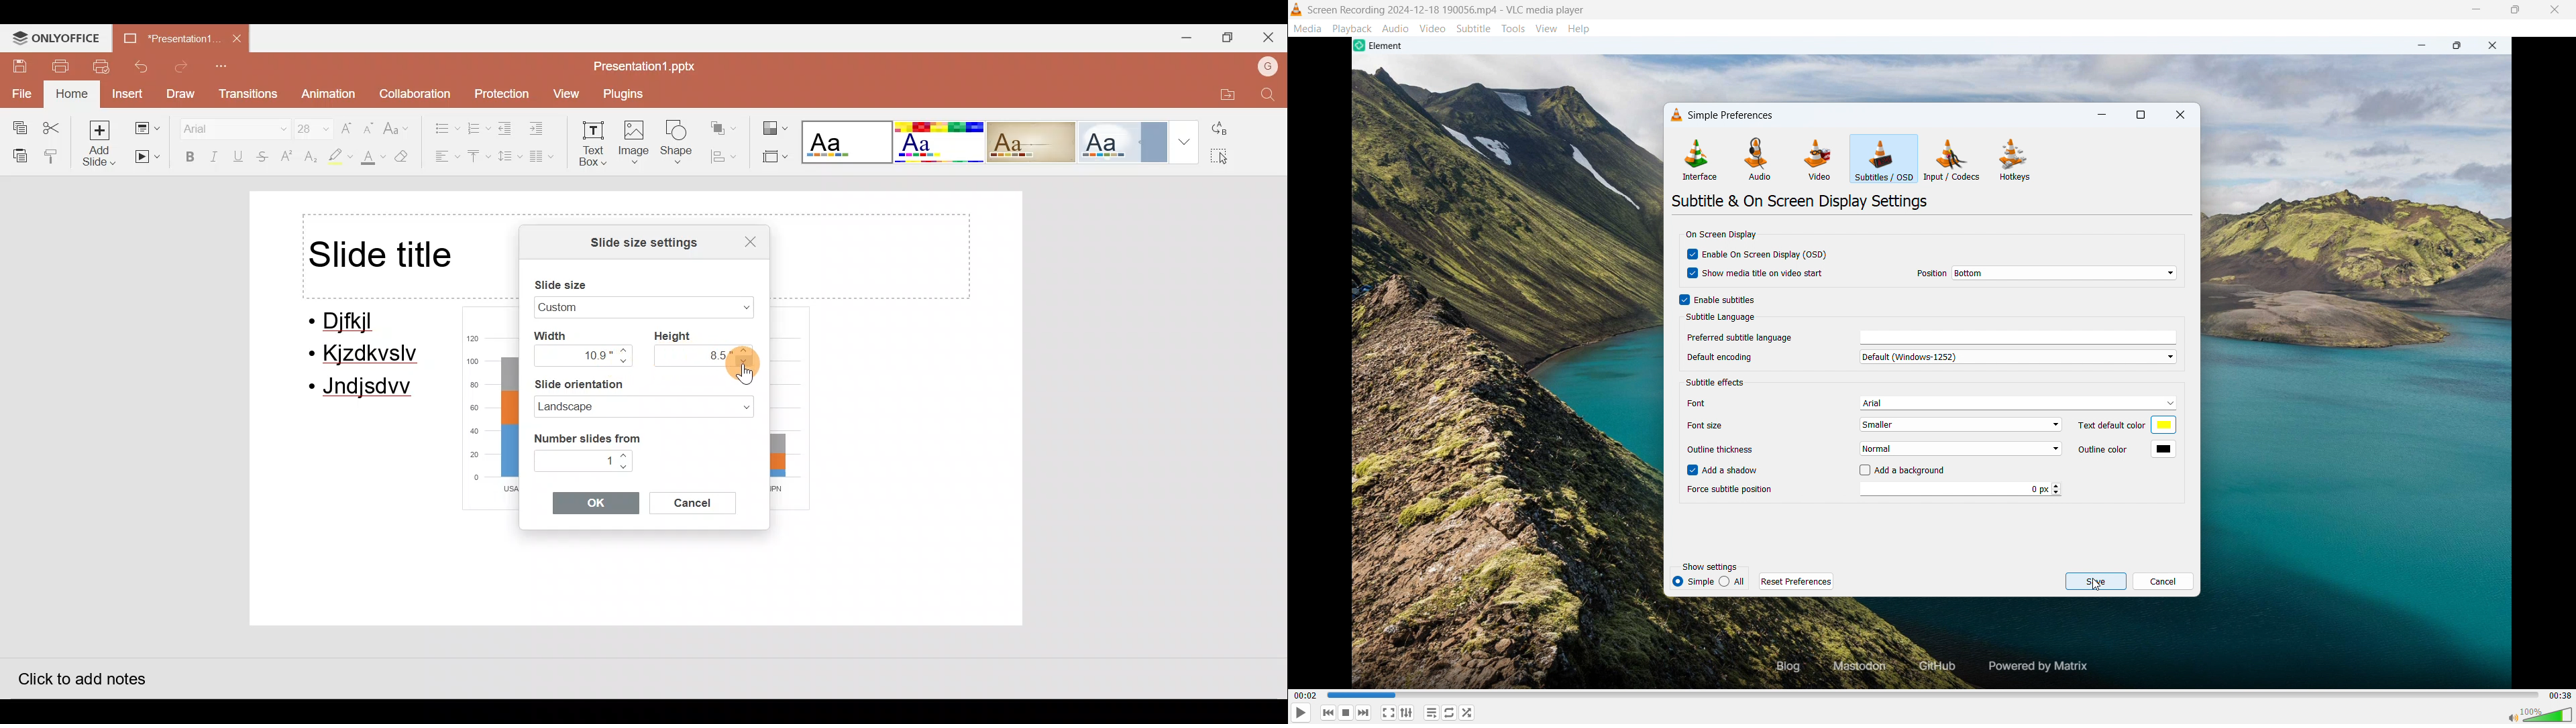 The width and height of the screenshot is (2576, 728). Describe the element at coordinates (744, 239) in the screenshot. I see `Close` at that location.